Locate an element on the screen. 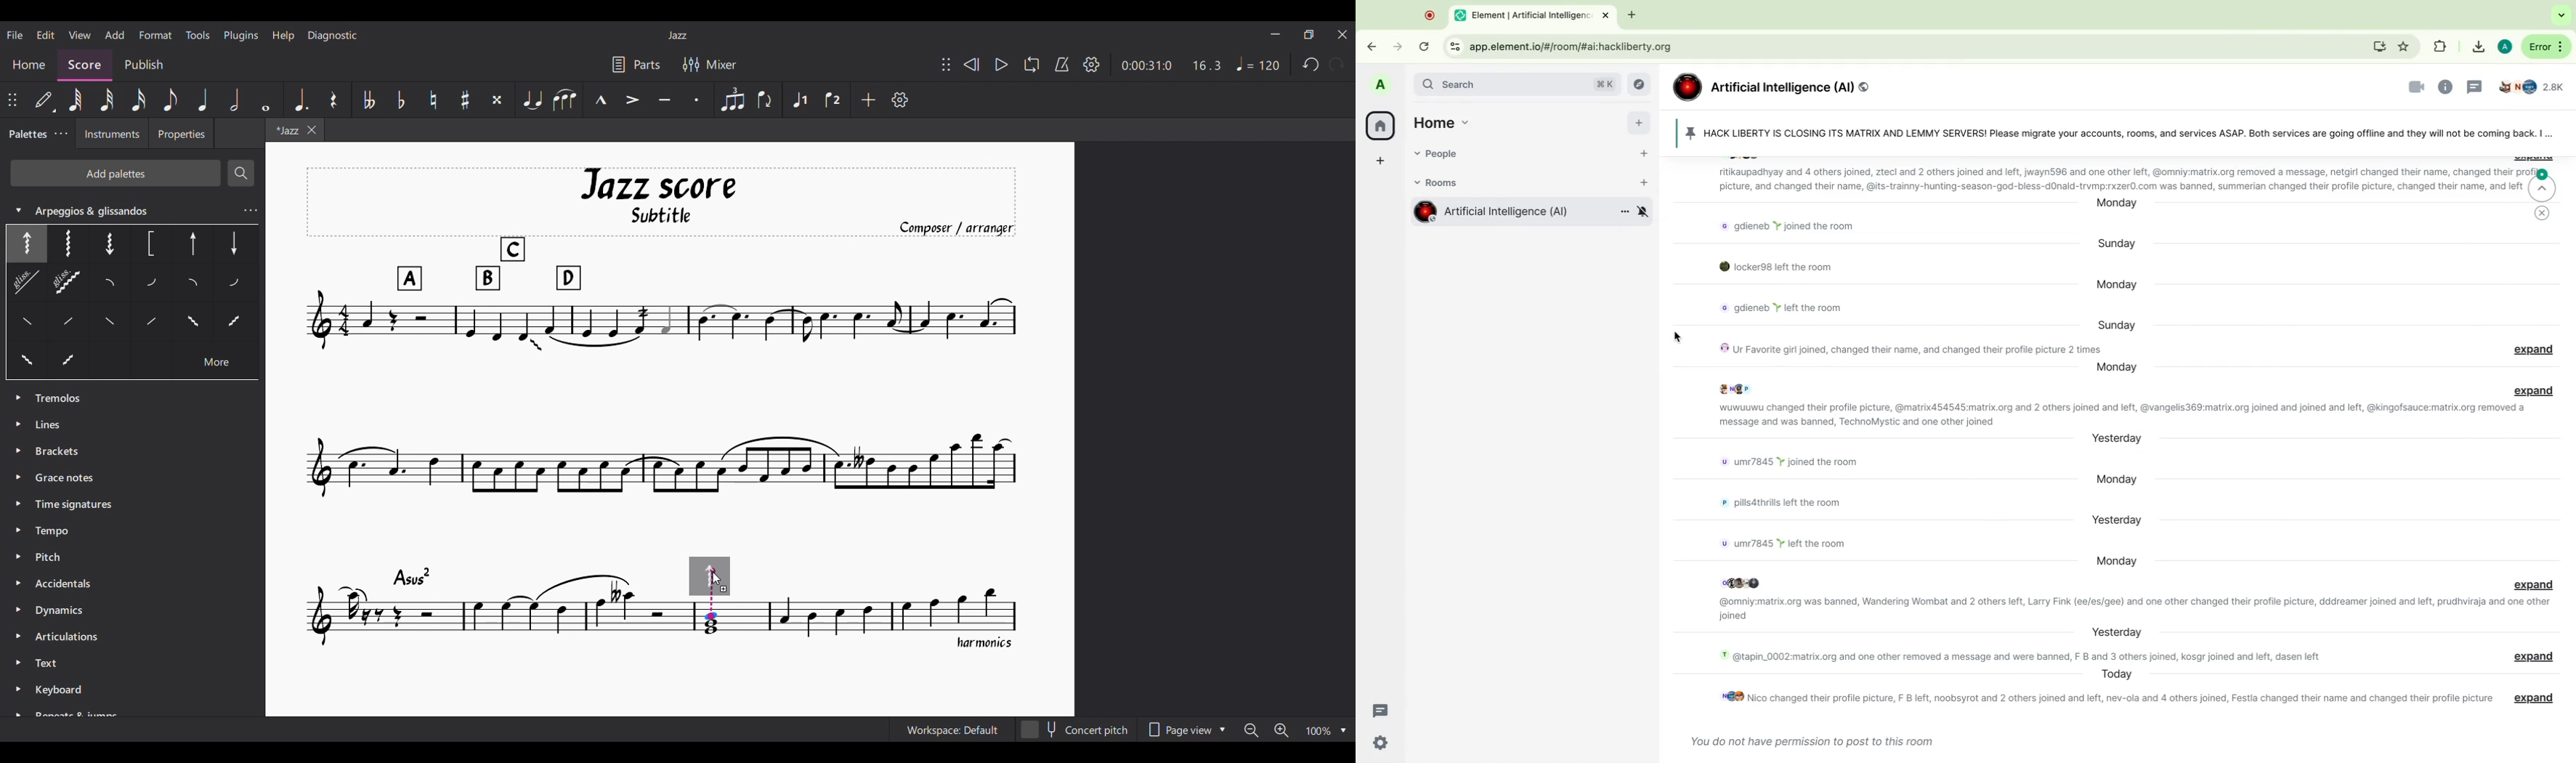 This screenshot has width=2576, height=784. day is located at coordinates (2115, 323).